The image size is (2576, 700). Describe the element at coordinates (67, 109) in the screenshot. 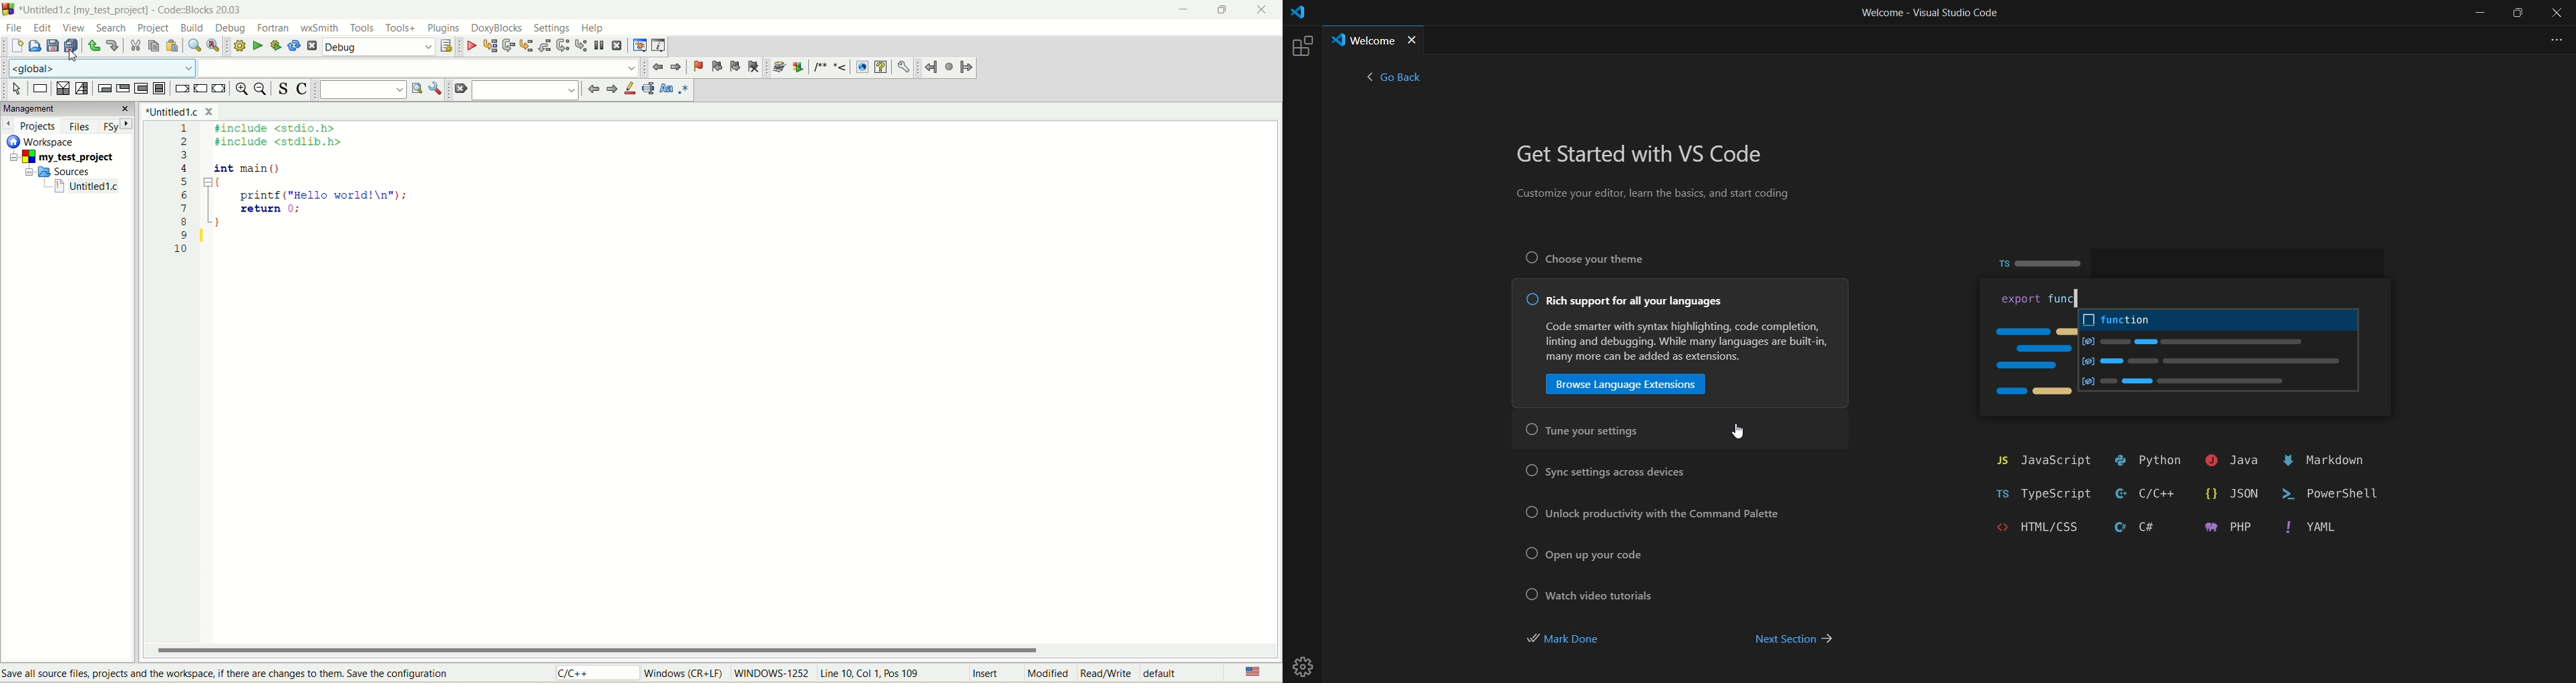

I see `,anagement` at that location.